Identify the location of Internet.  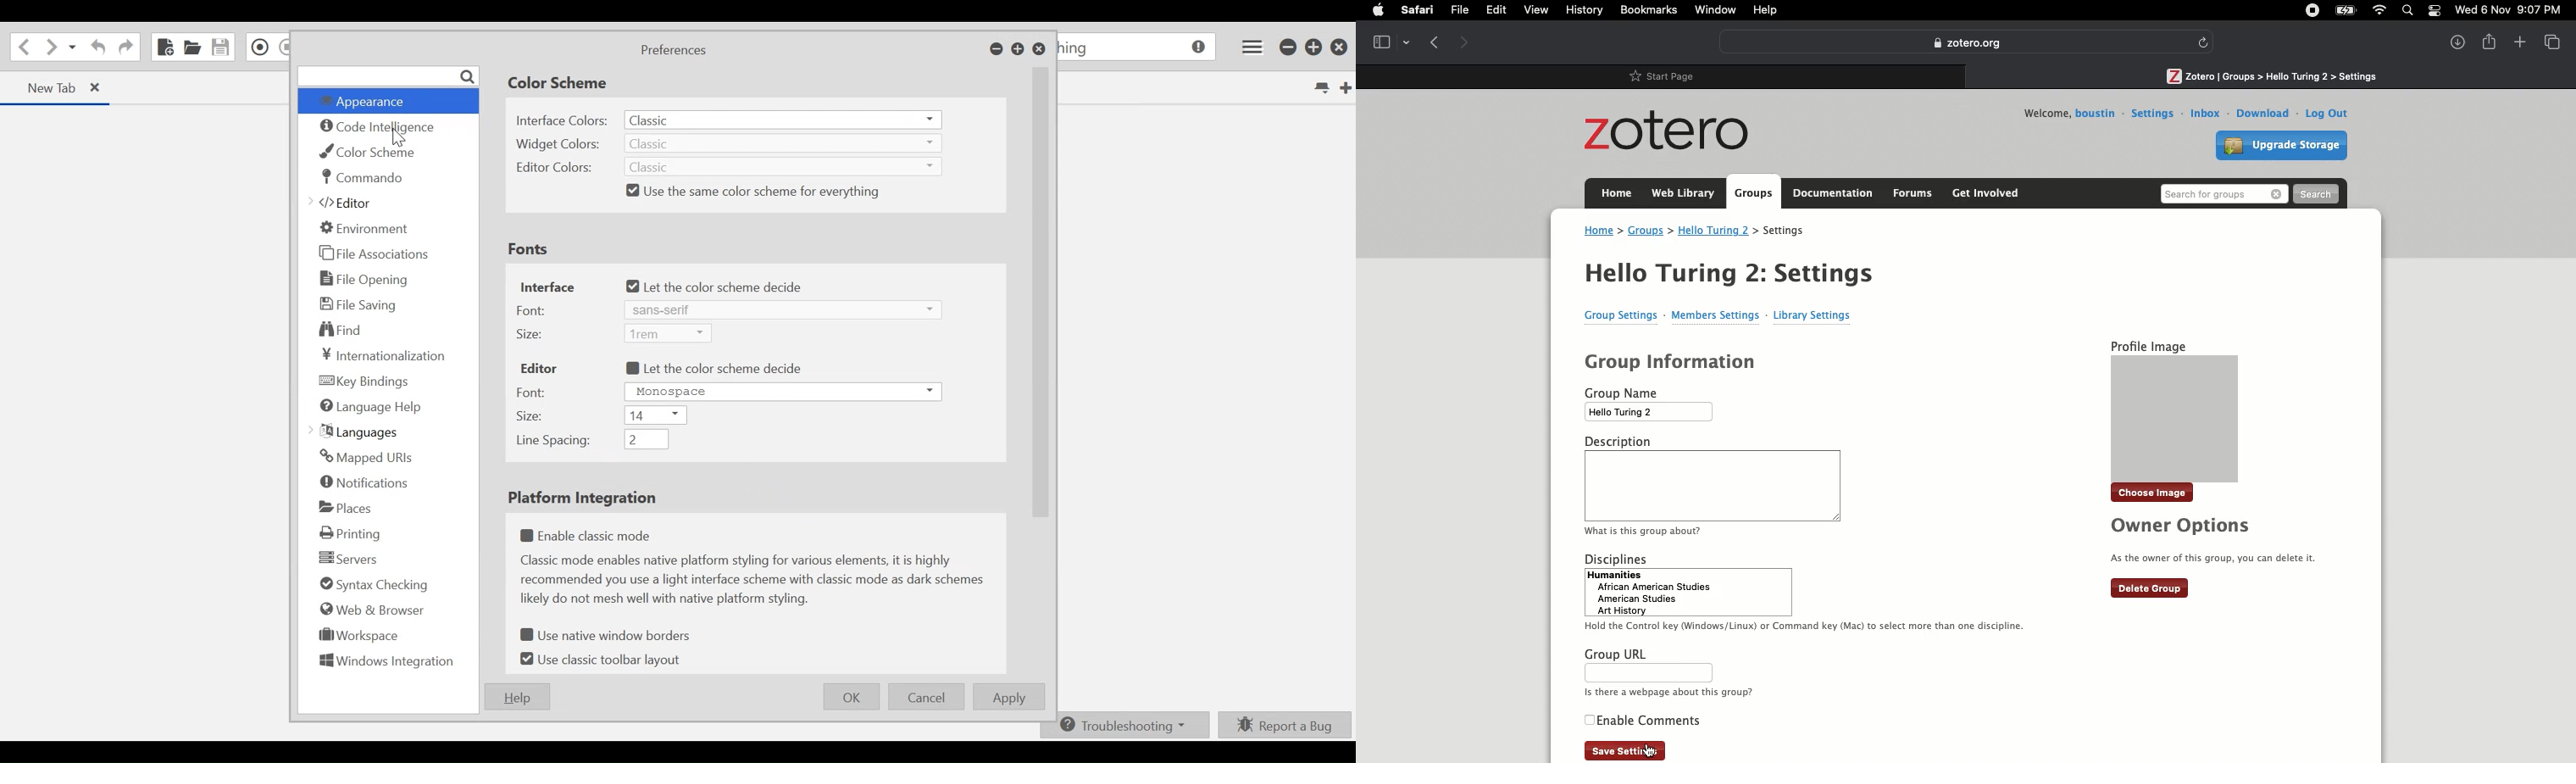
(2378, 11).